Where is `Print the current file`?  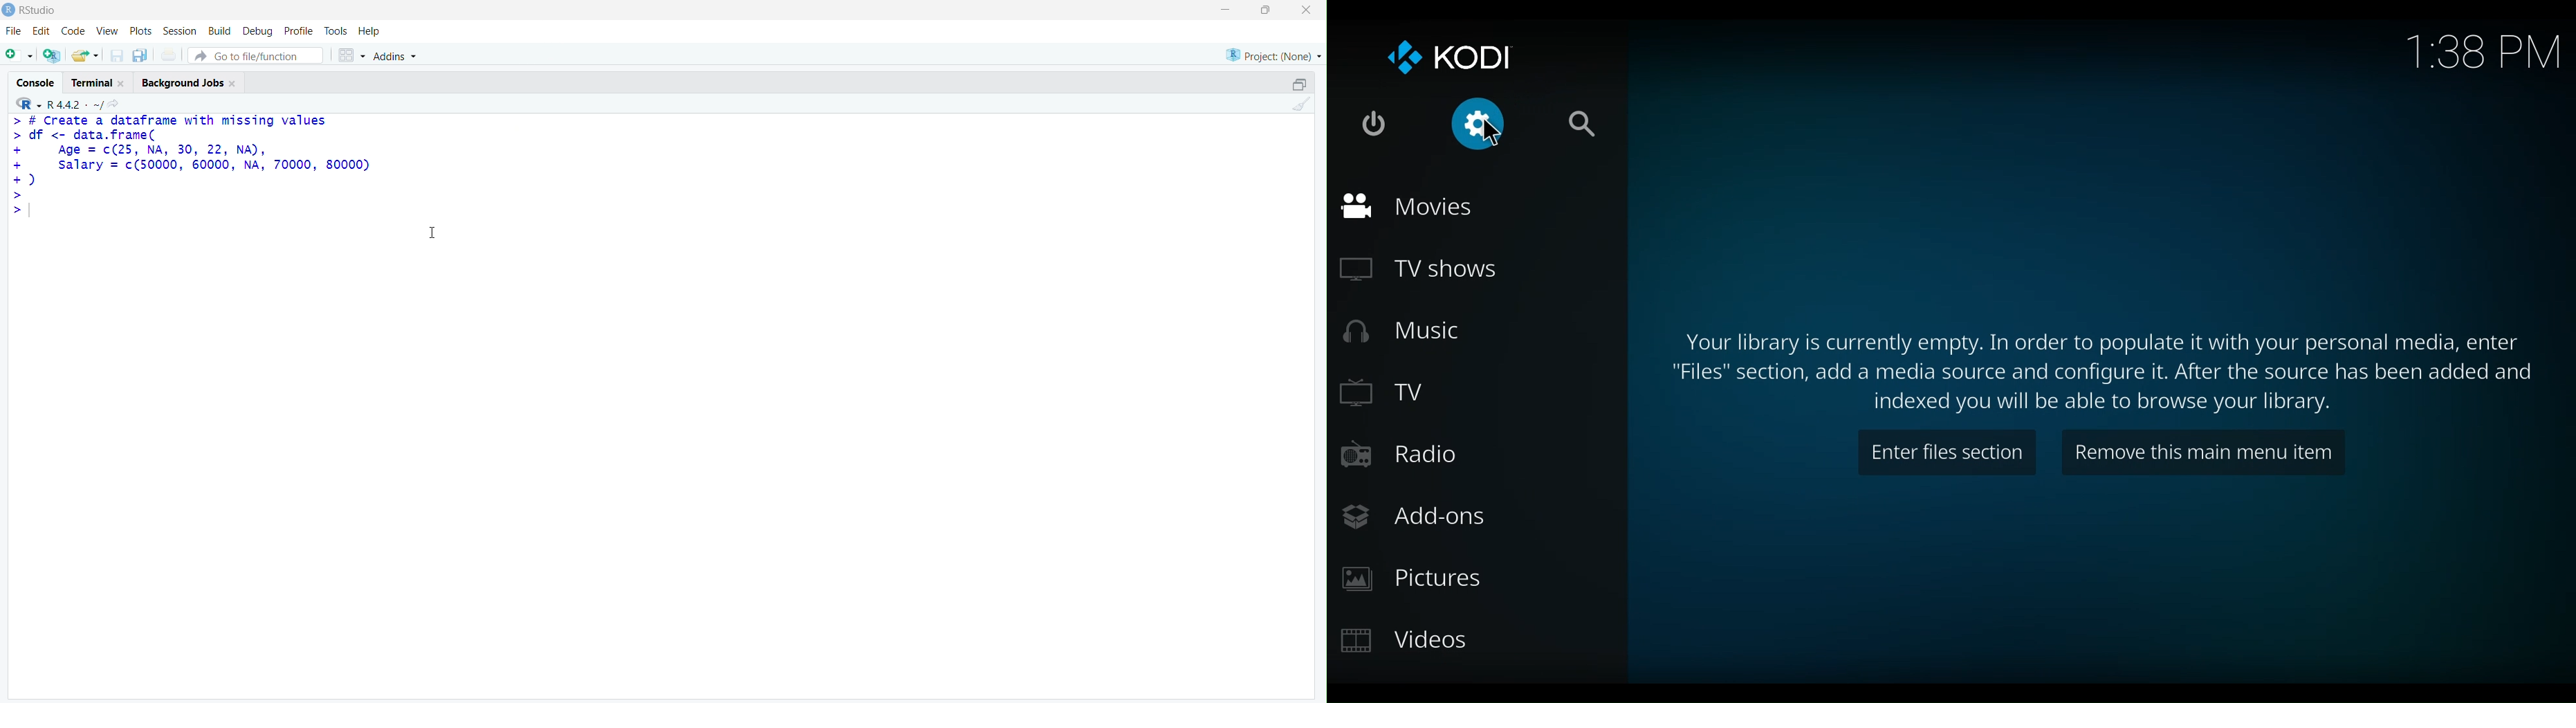 Print the current file is located at coordinates (169, 53).